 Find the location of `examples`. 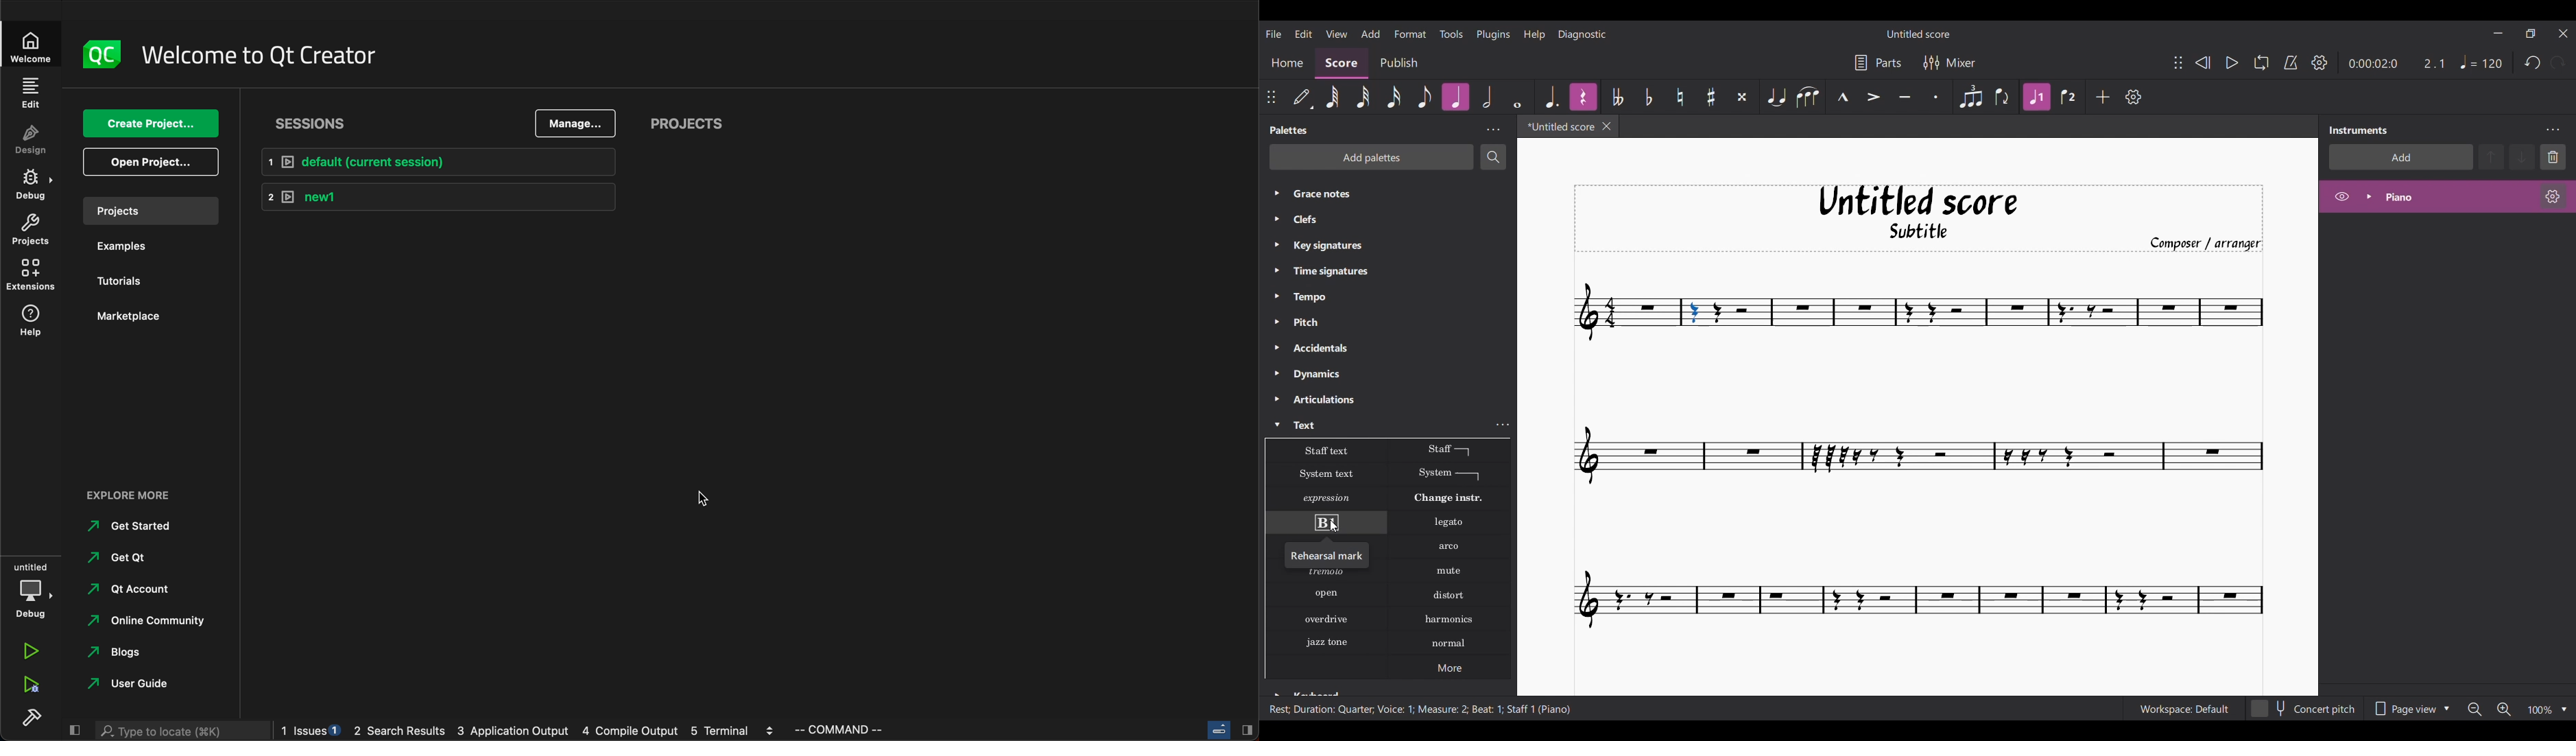

examples is located at coordinates (129, 247).